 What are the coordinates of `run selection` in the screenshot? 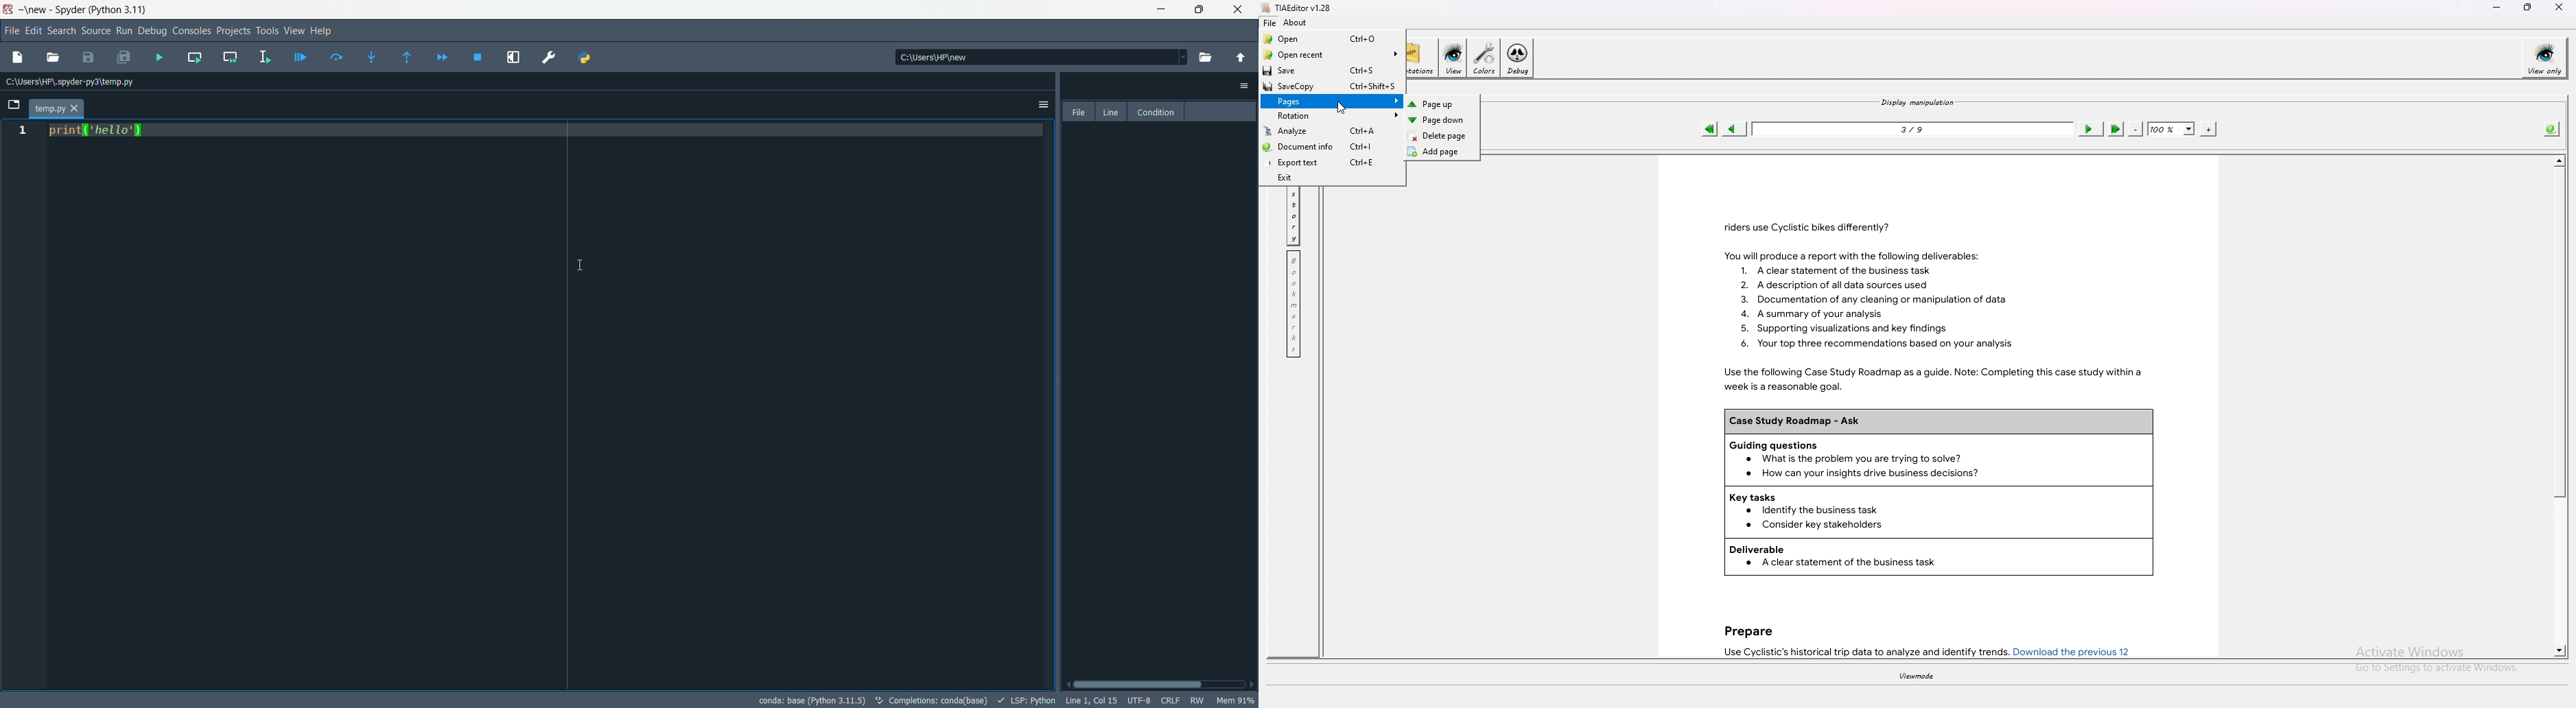 It's located at (264, 58).